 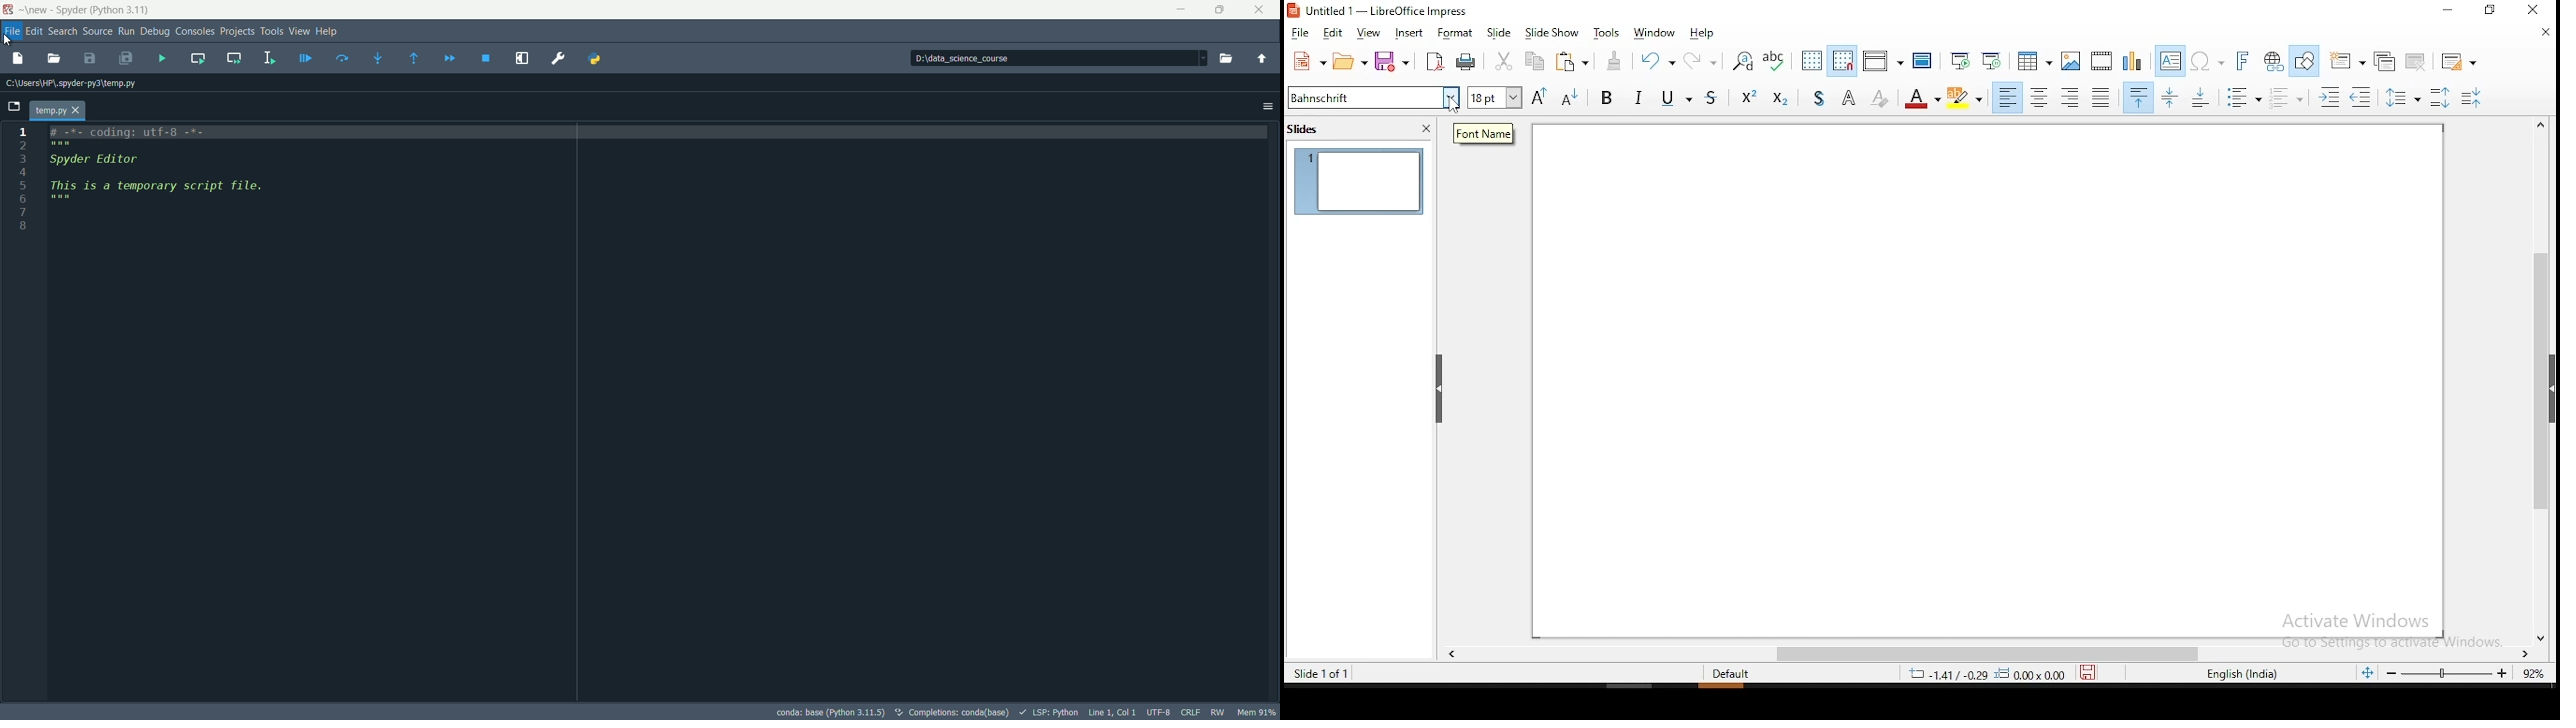 I want to click on default, so click(x=1736, y=674).